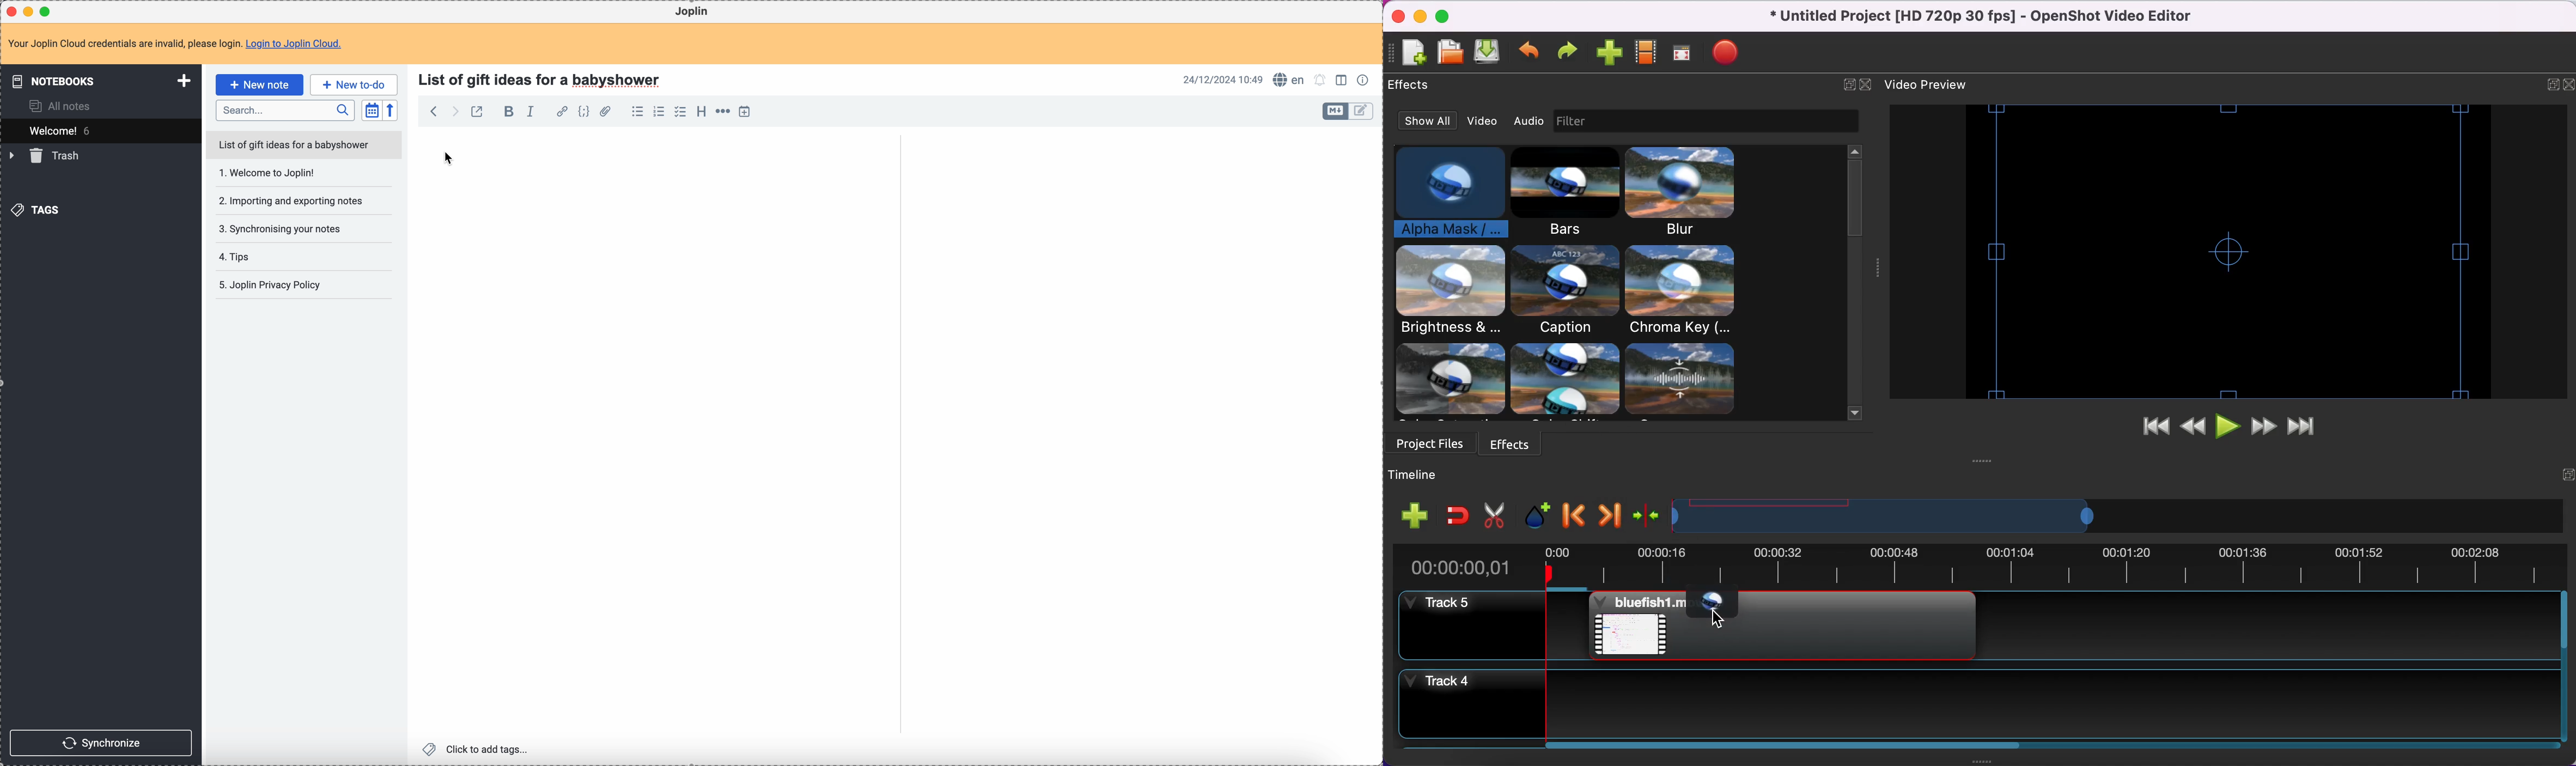 This screenshot has height=784, width=2576. What do you see at coordinates (371, 110) in the screenshot?
I see `toggle sort order field` at bounding box center [371, 110].